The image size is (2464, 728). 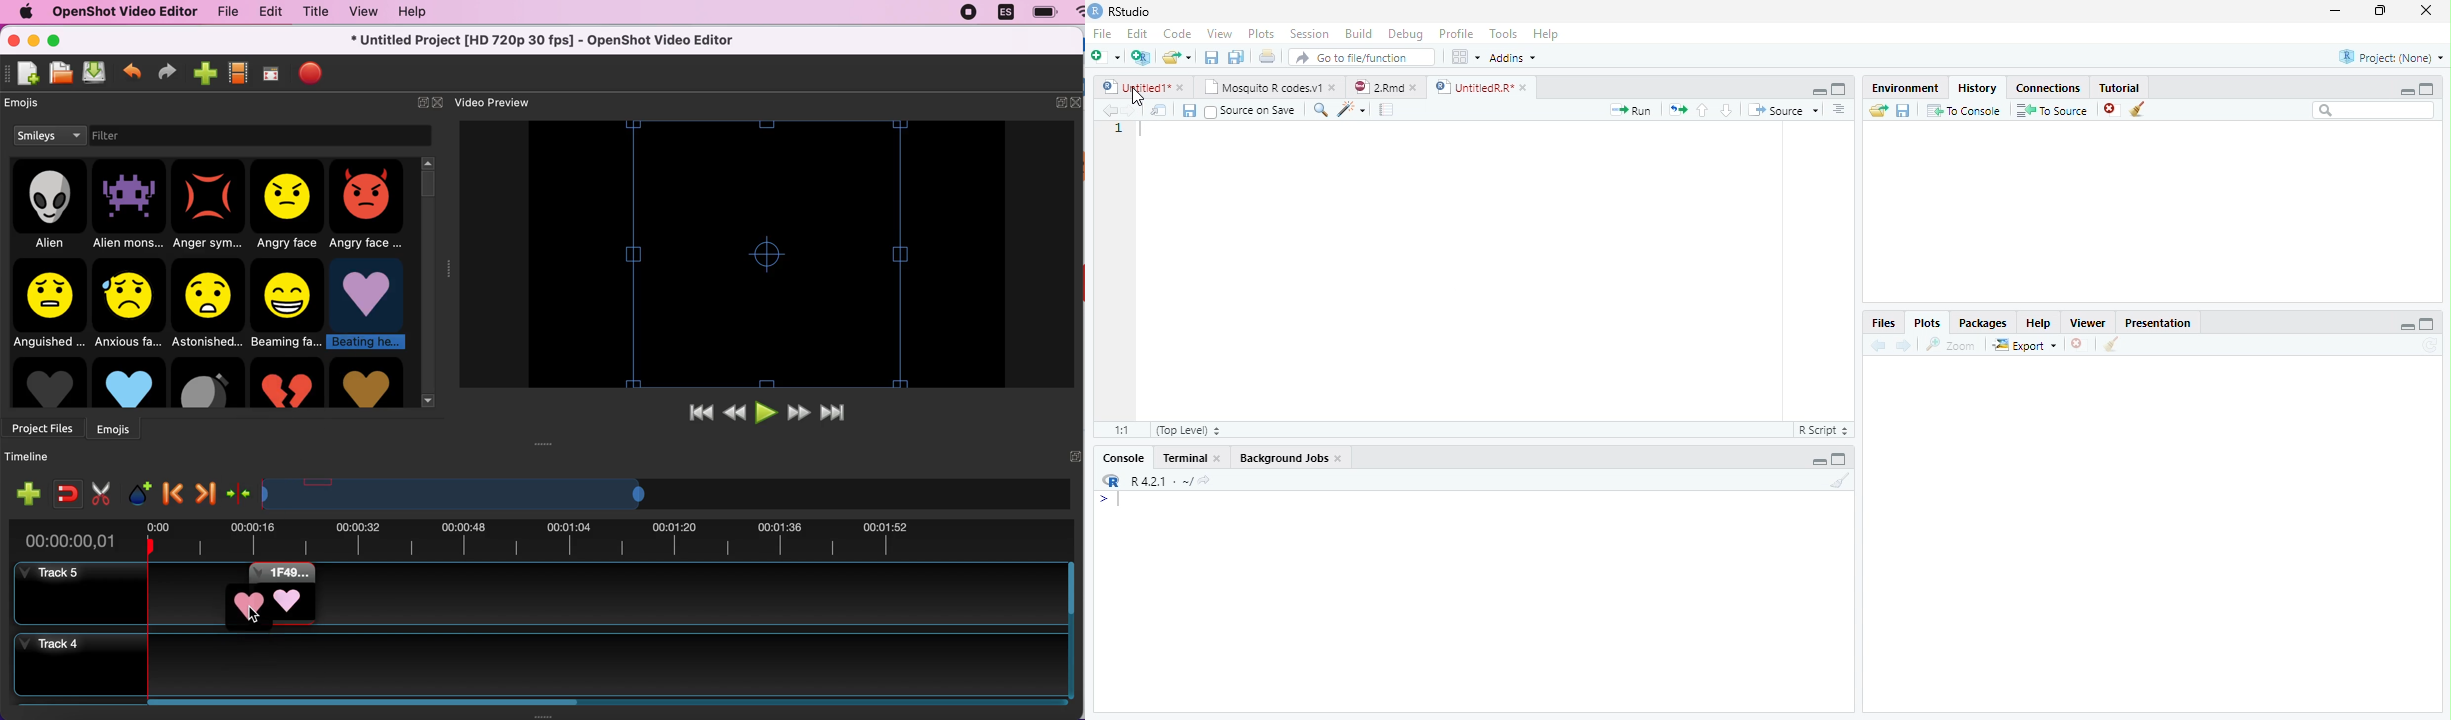 I want to click on Project: (None), so click(x=2390, y=57).